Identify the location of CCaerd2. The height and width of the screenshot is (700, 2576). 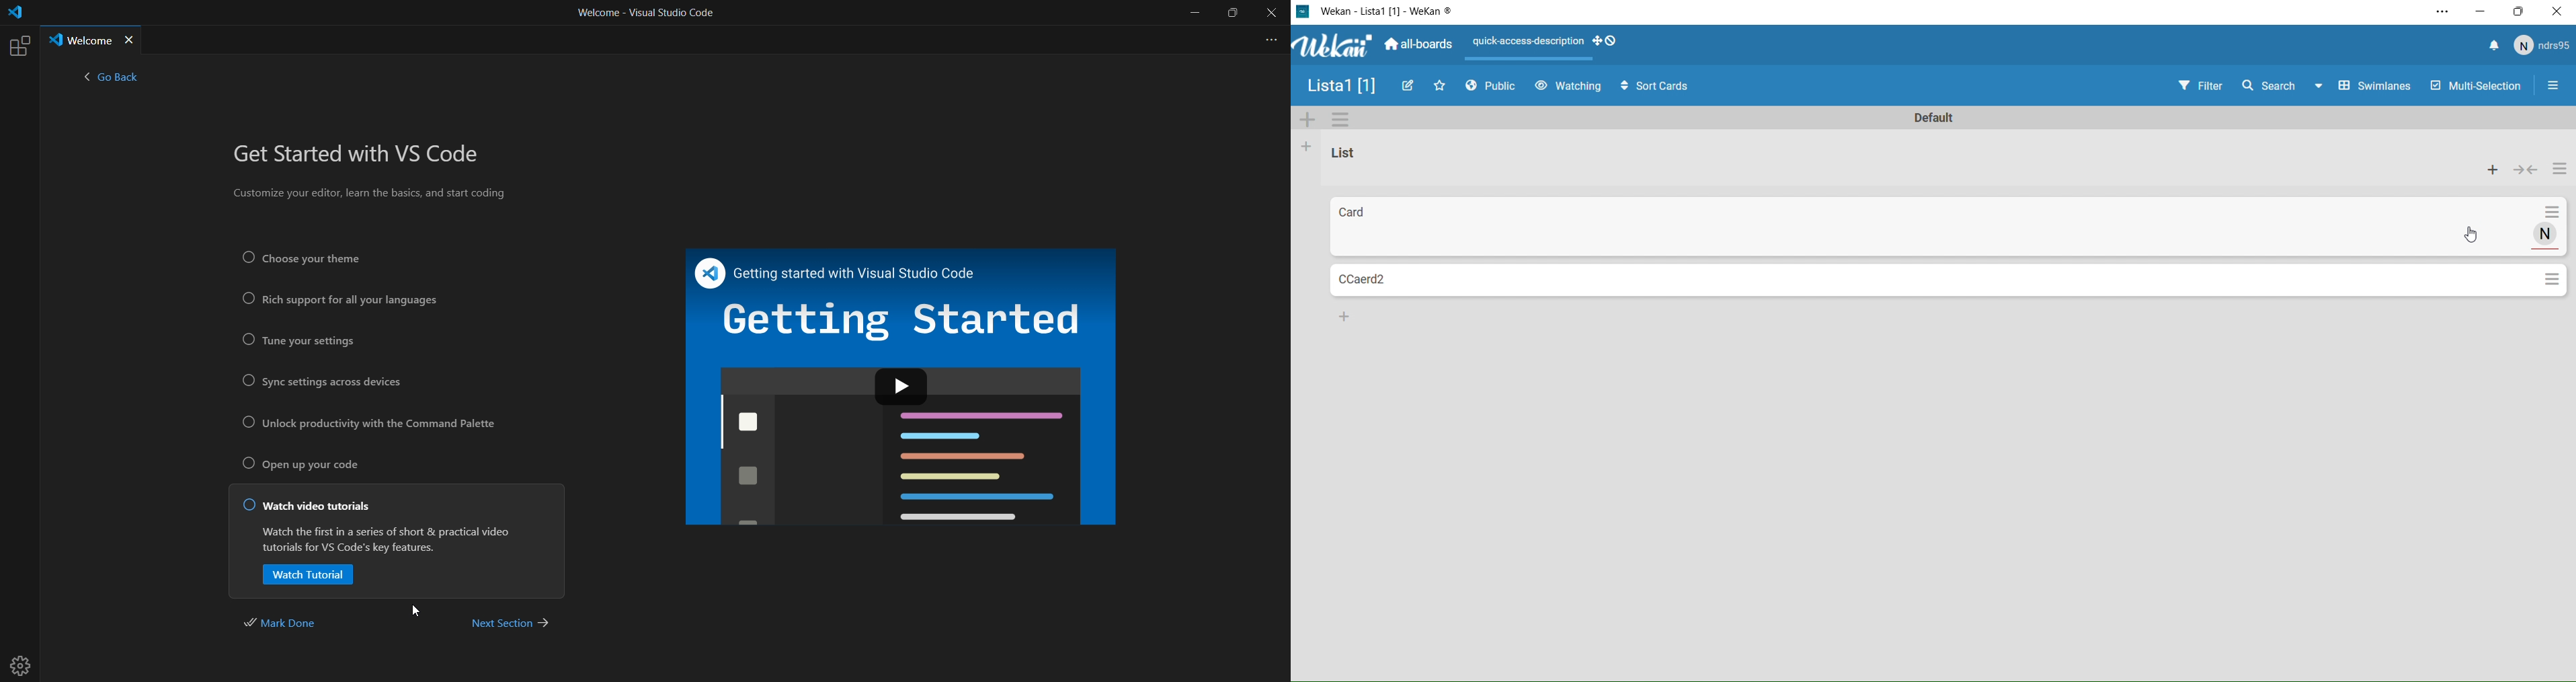
(1933, 281).